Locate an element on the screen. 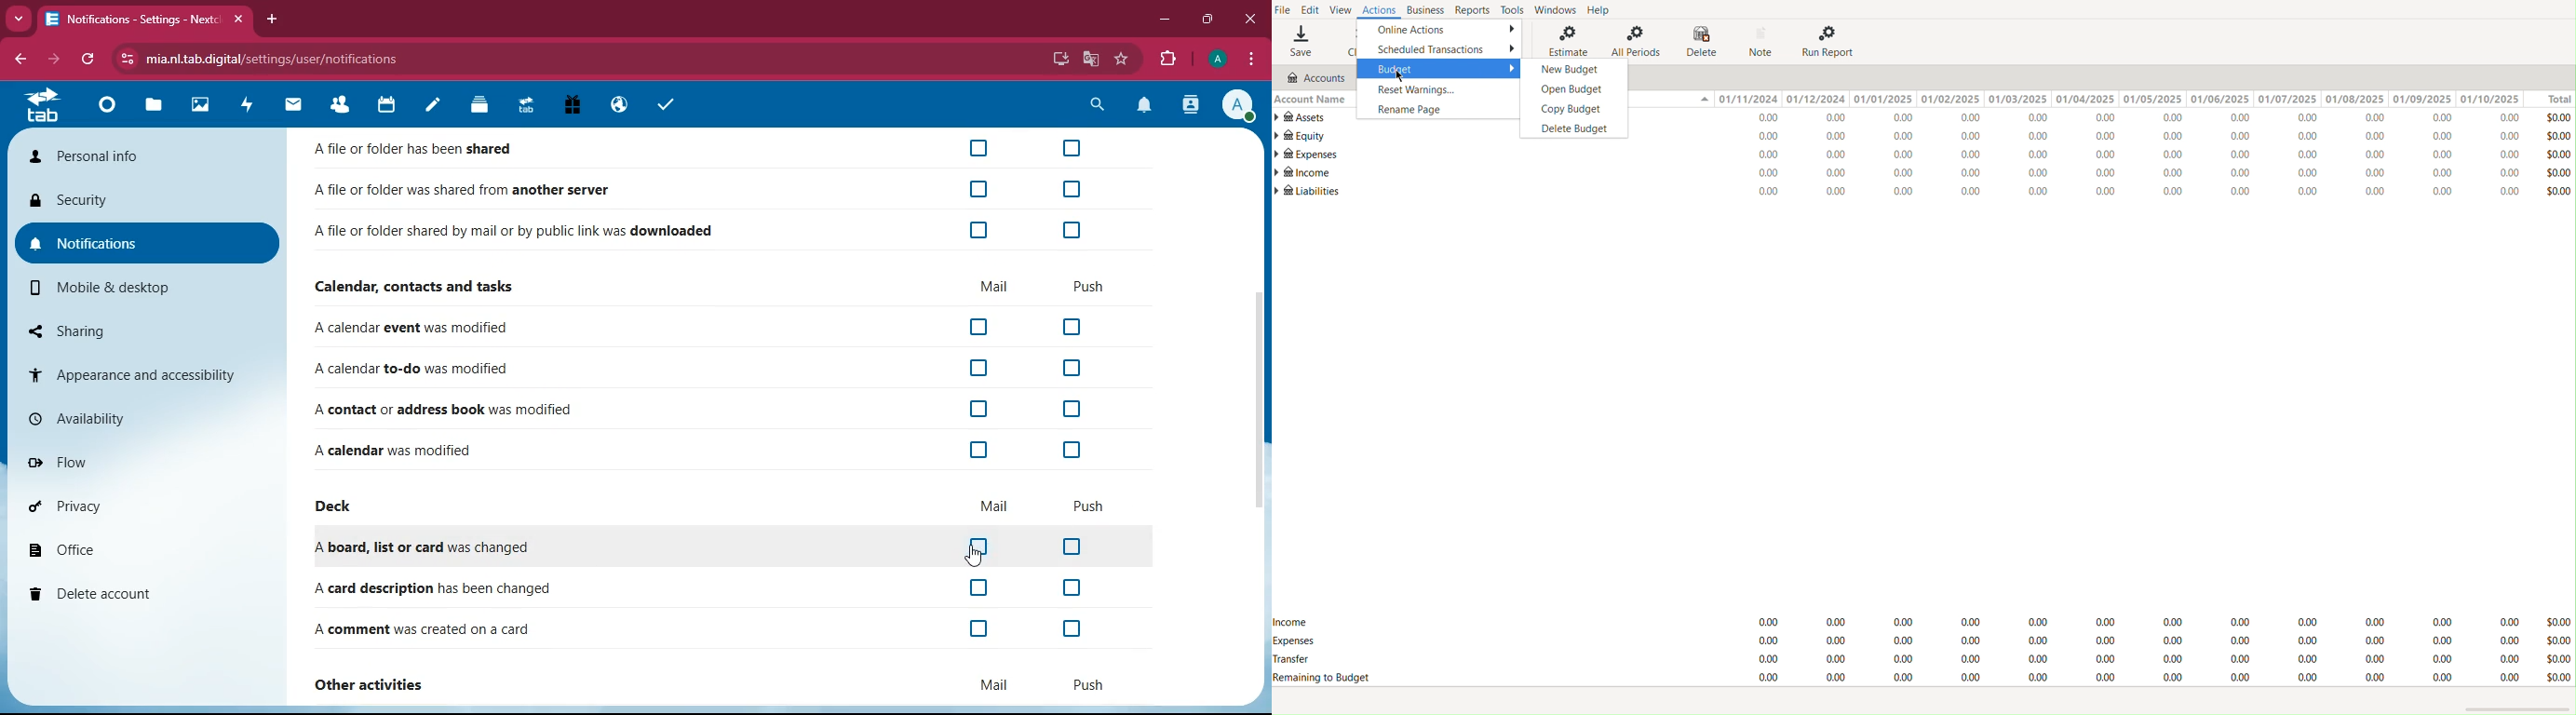 Image resolution: width=2576 pixels, height=728 pixels. add tab is located at coordinates (273, 19).